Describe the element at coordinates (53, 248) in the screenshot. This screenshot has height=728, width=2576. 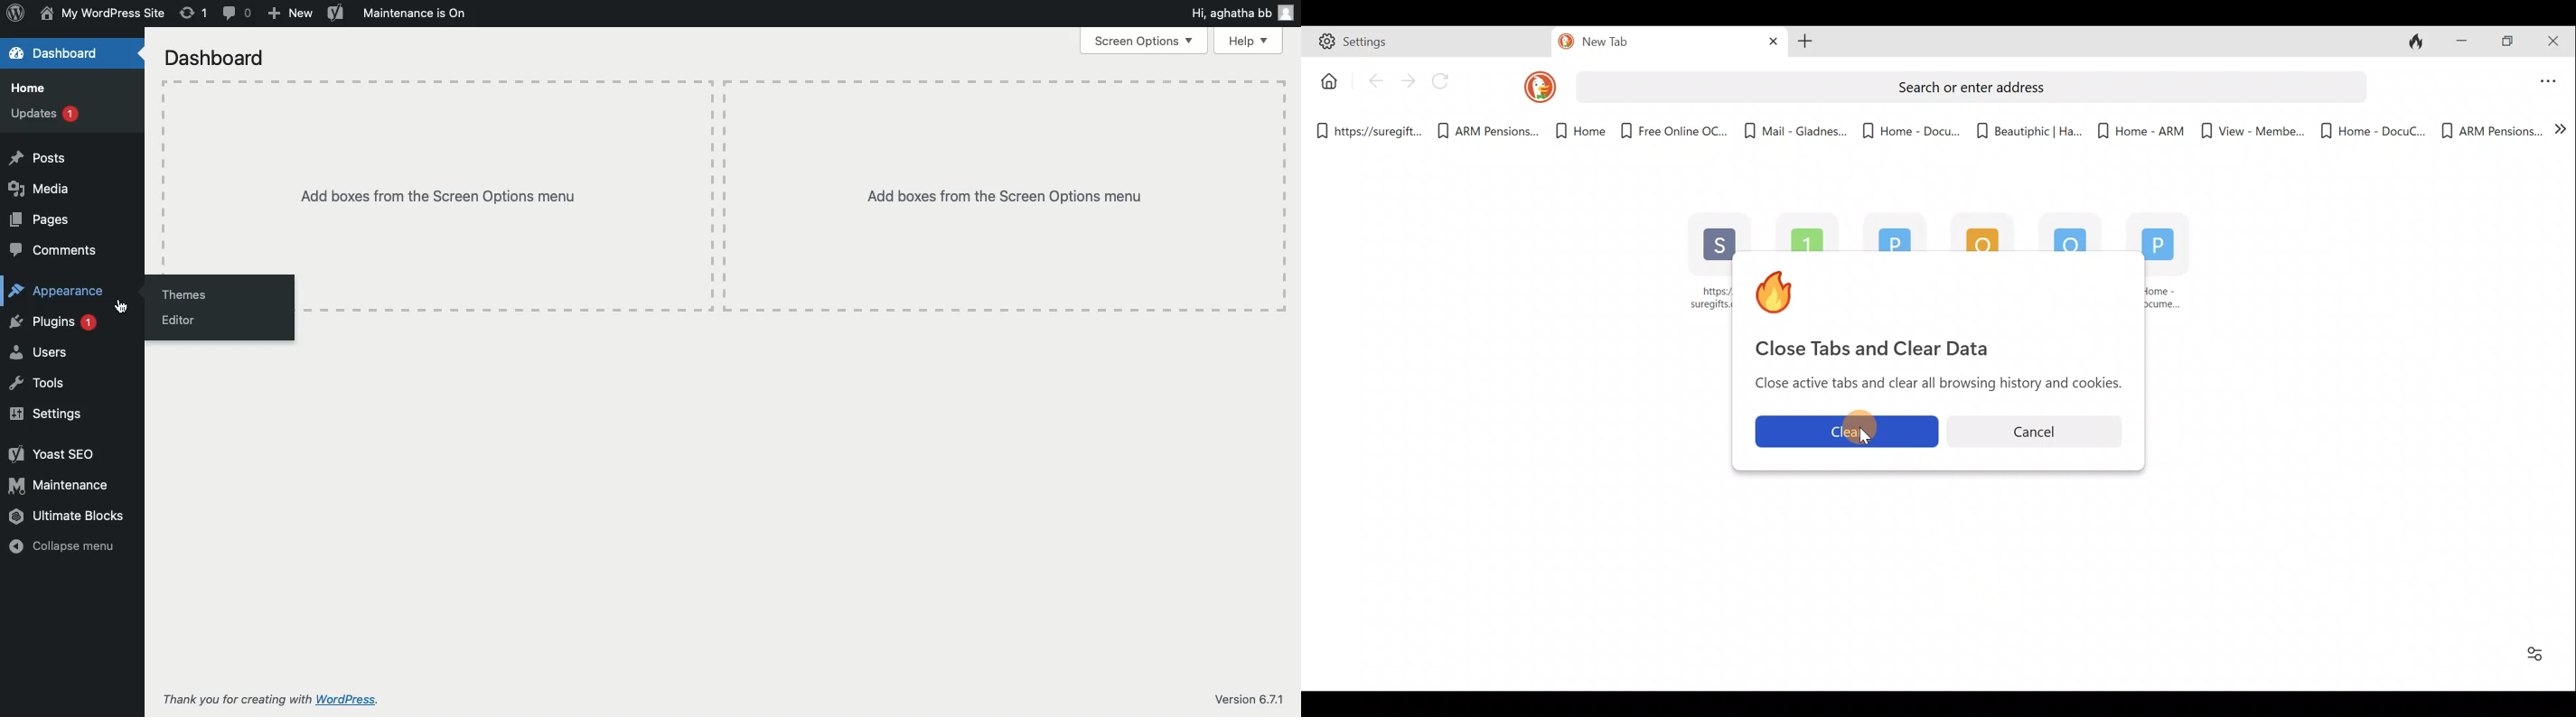
I see `Comments` at that location.